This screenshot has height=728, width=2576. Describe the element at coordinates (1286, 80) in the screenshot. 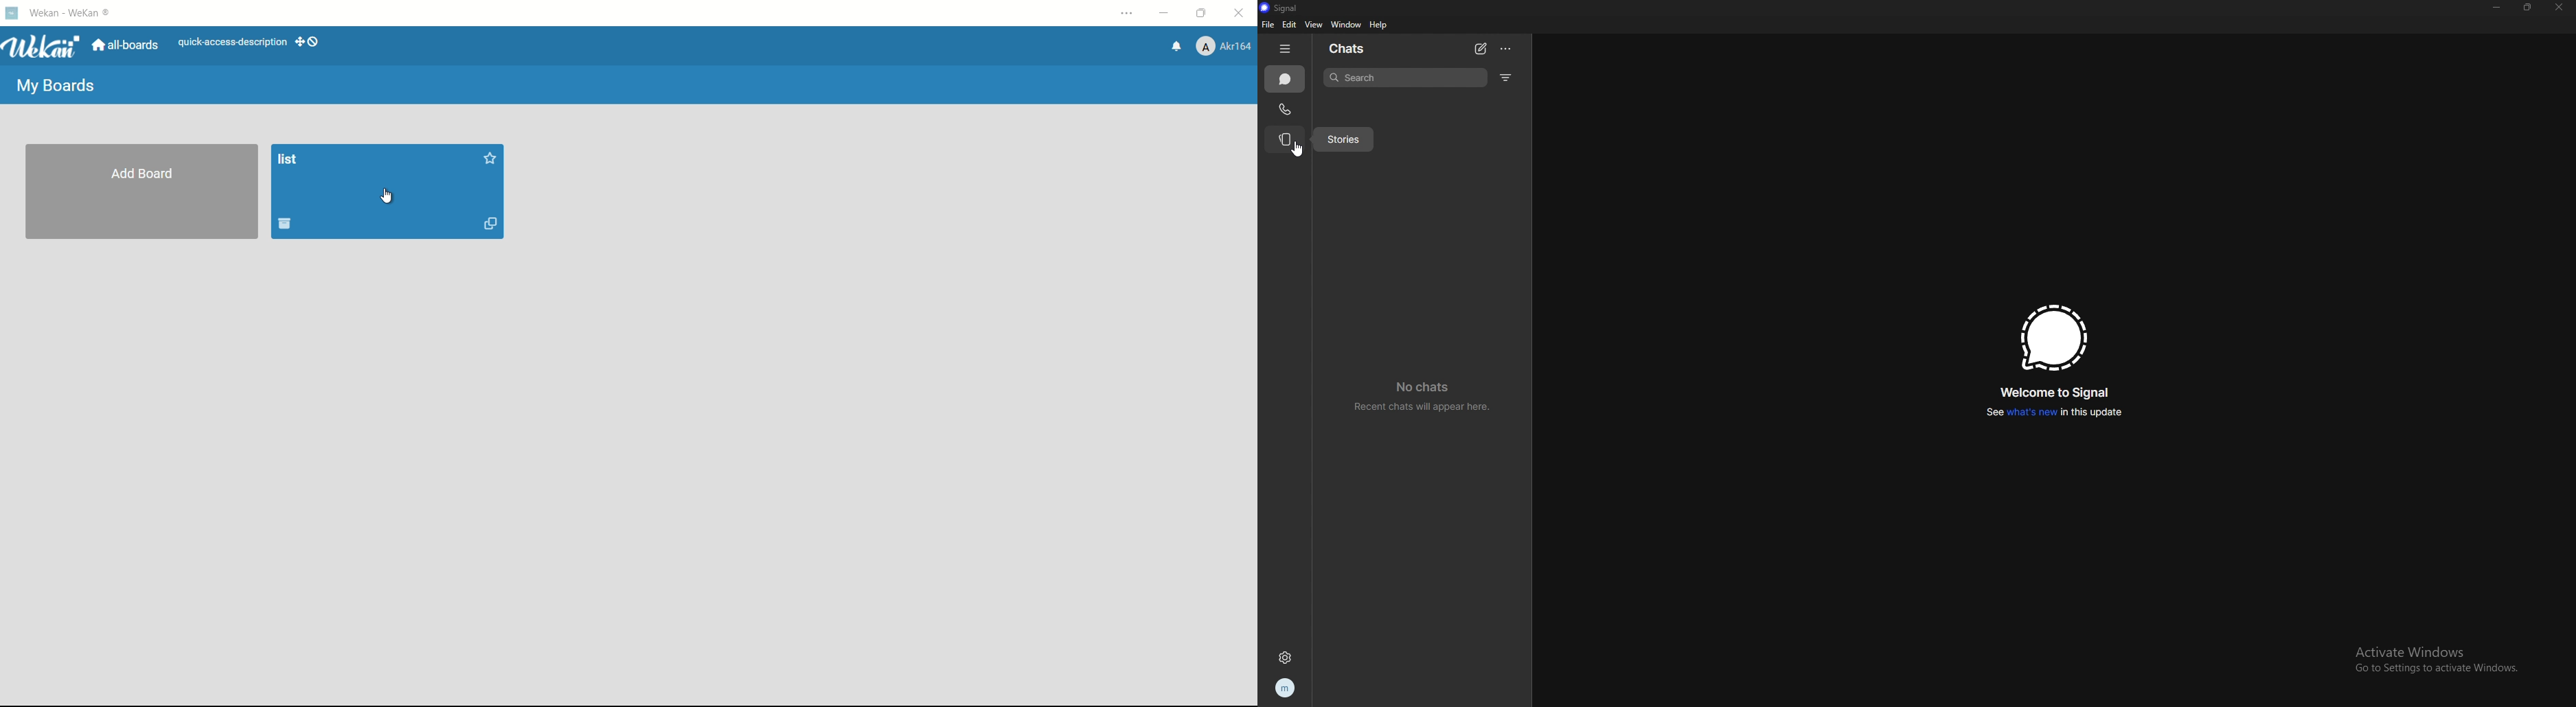

I see `chats` at that location.